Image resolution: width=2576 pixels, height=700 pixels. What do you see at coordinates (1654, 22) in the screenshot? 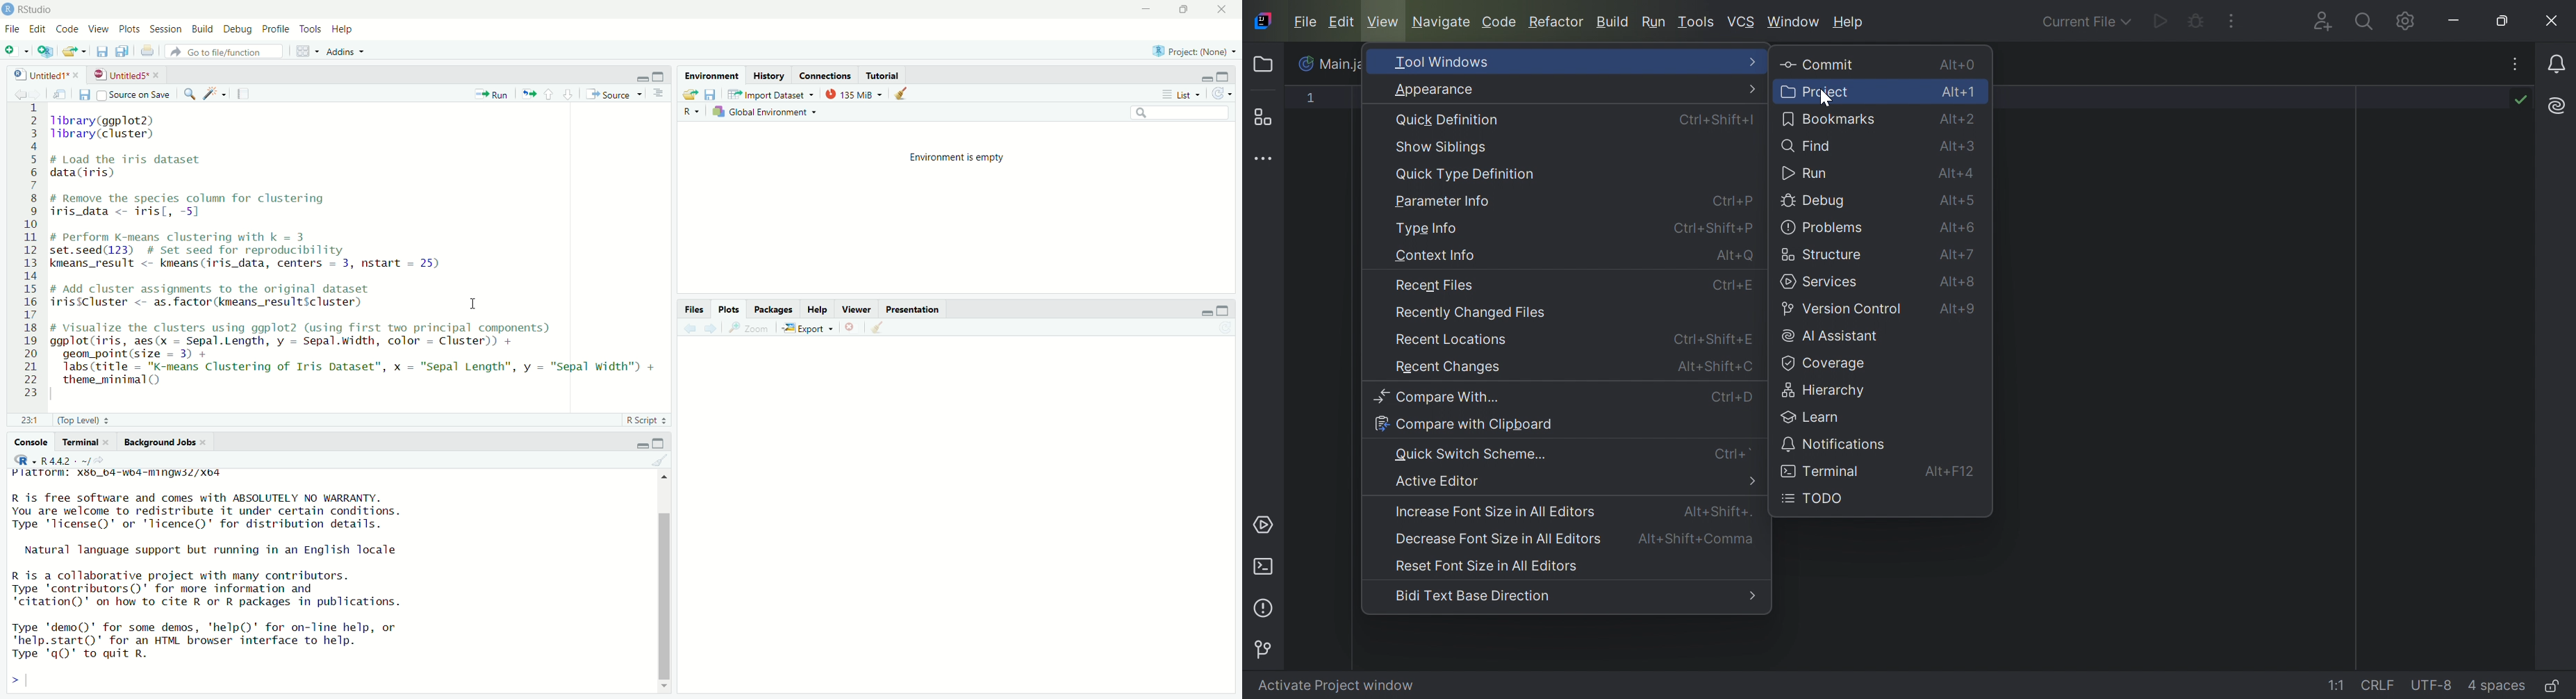
I see `Run` at bounding box center [1654, 22].